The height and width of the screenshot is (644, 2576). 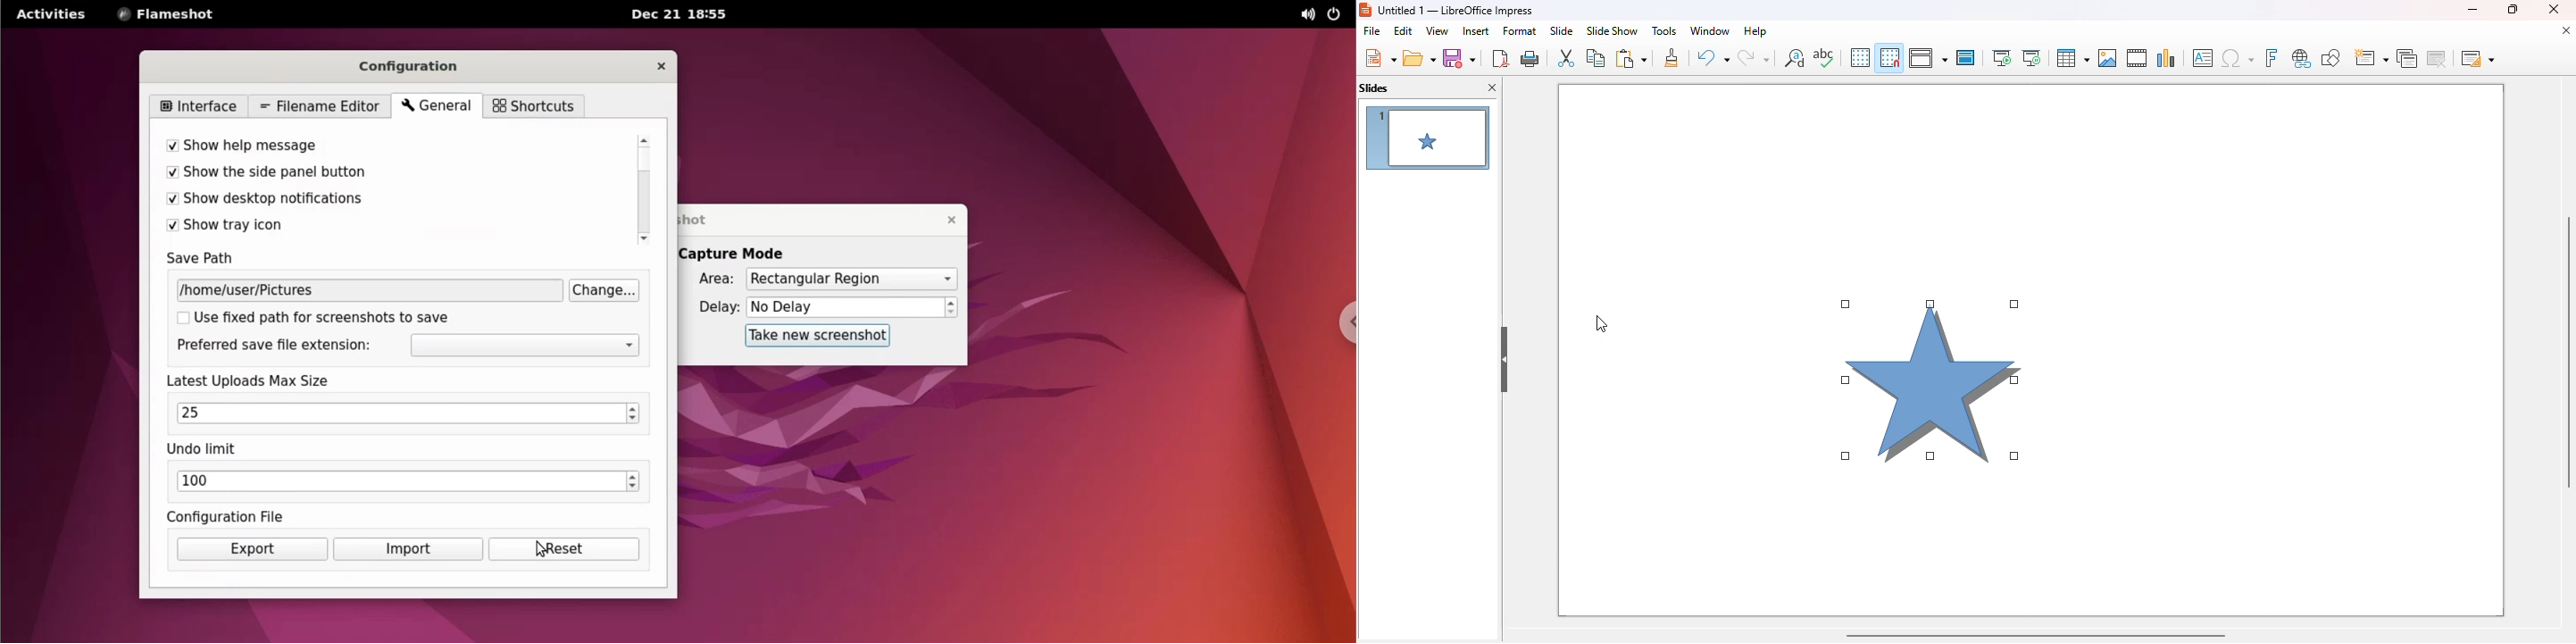 What do you see at coordinates (2137, 57) in the screenshot?
I see `insert audio or video` at bounding box center [2137, 57].